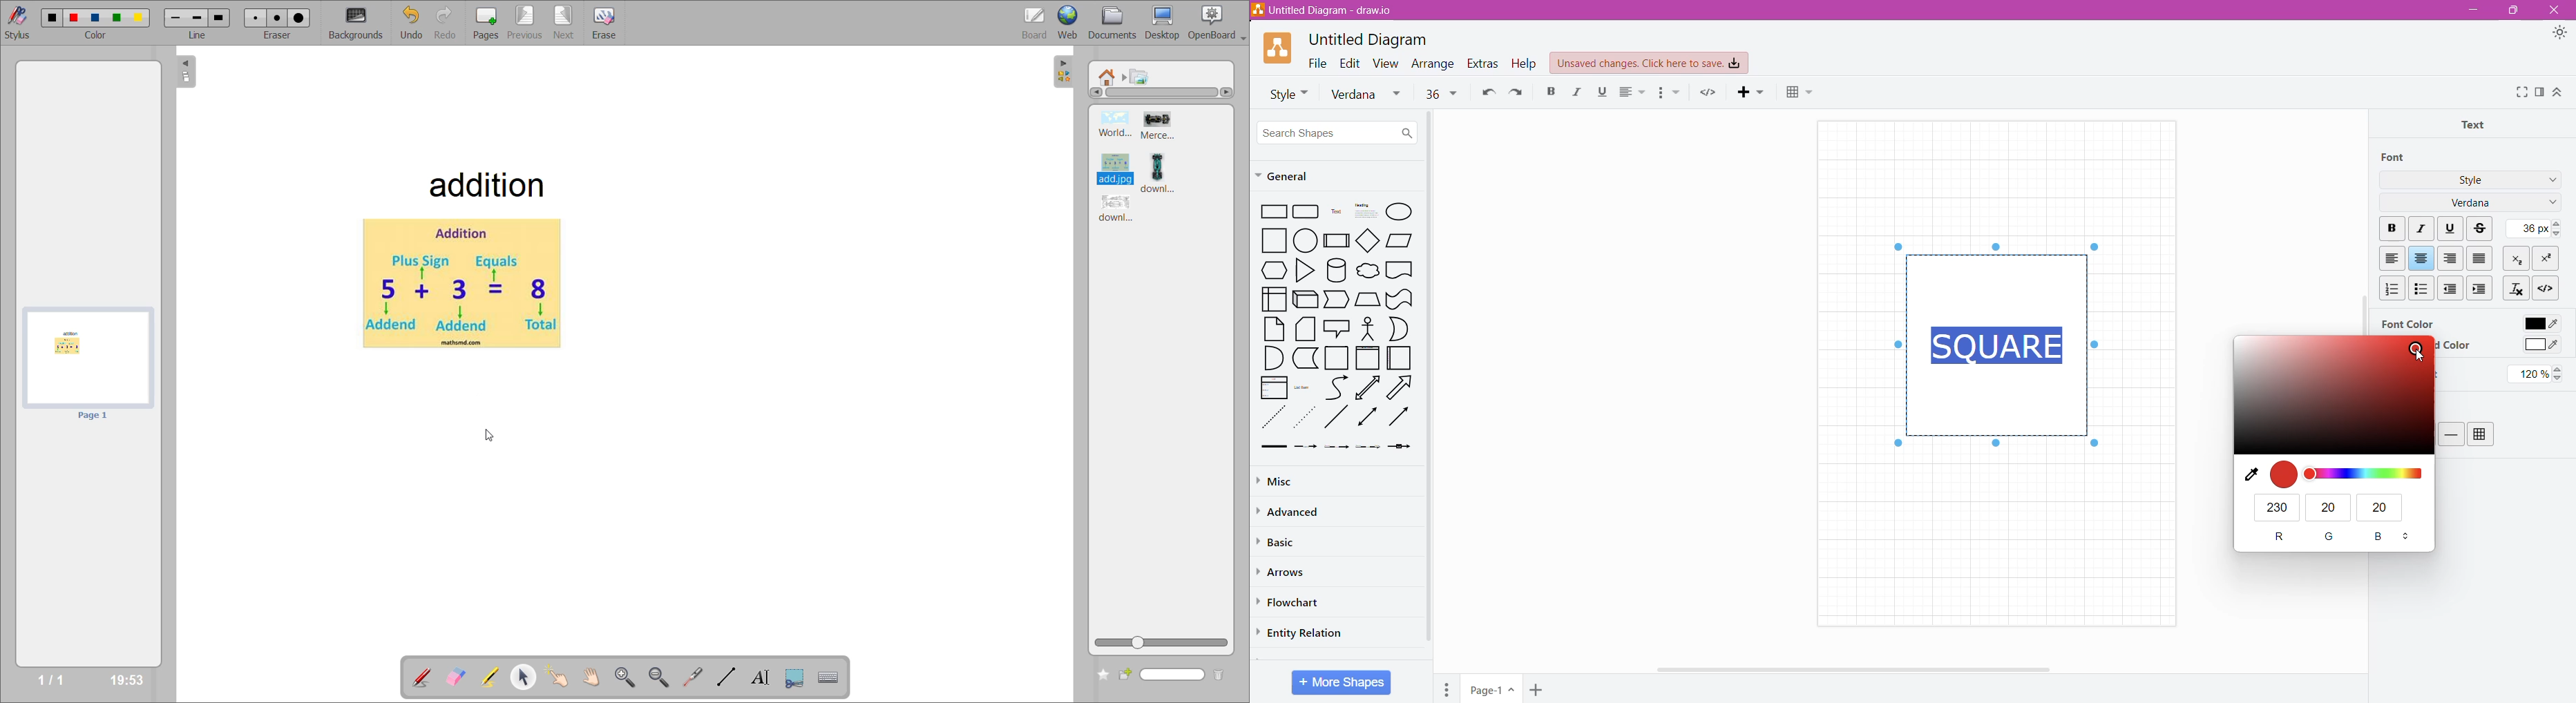 This screenshot has height=728, width=2576. Describe the element at coordinates (2000, 343) in the screenshot. I see `Text selected` at that location.